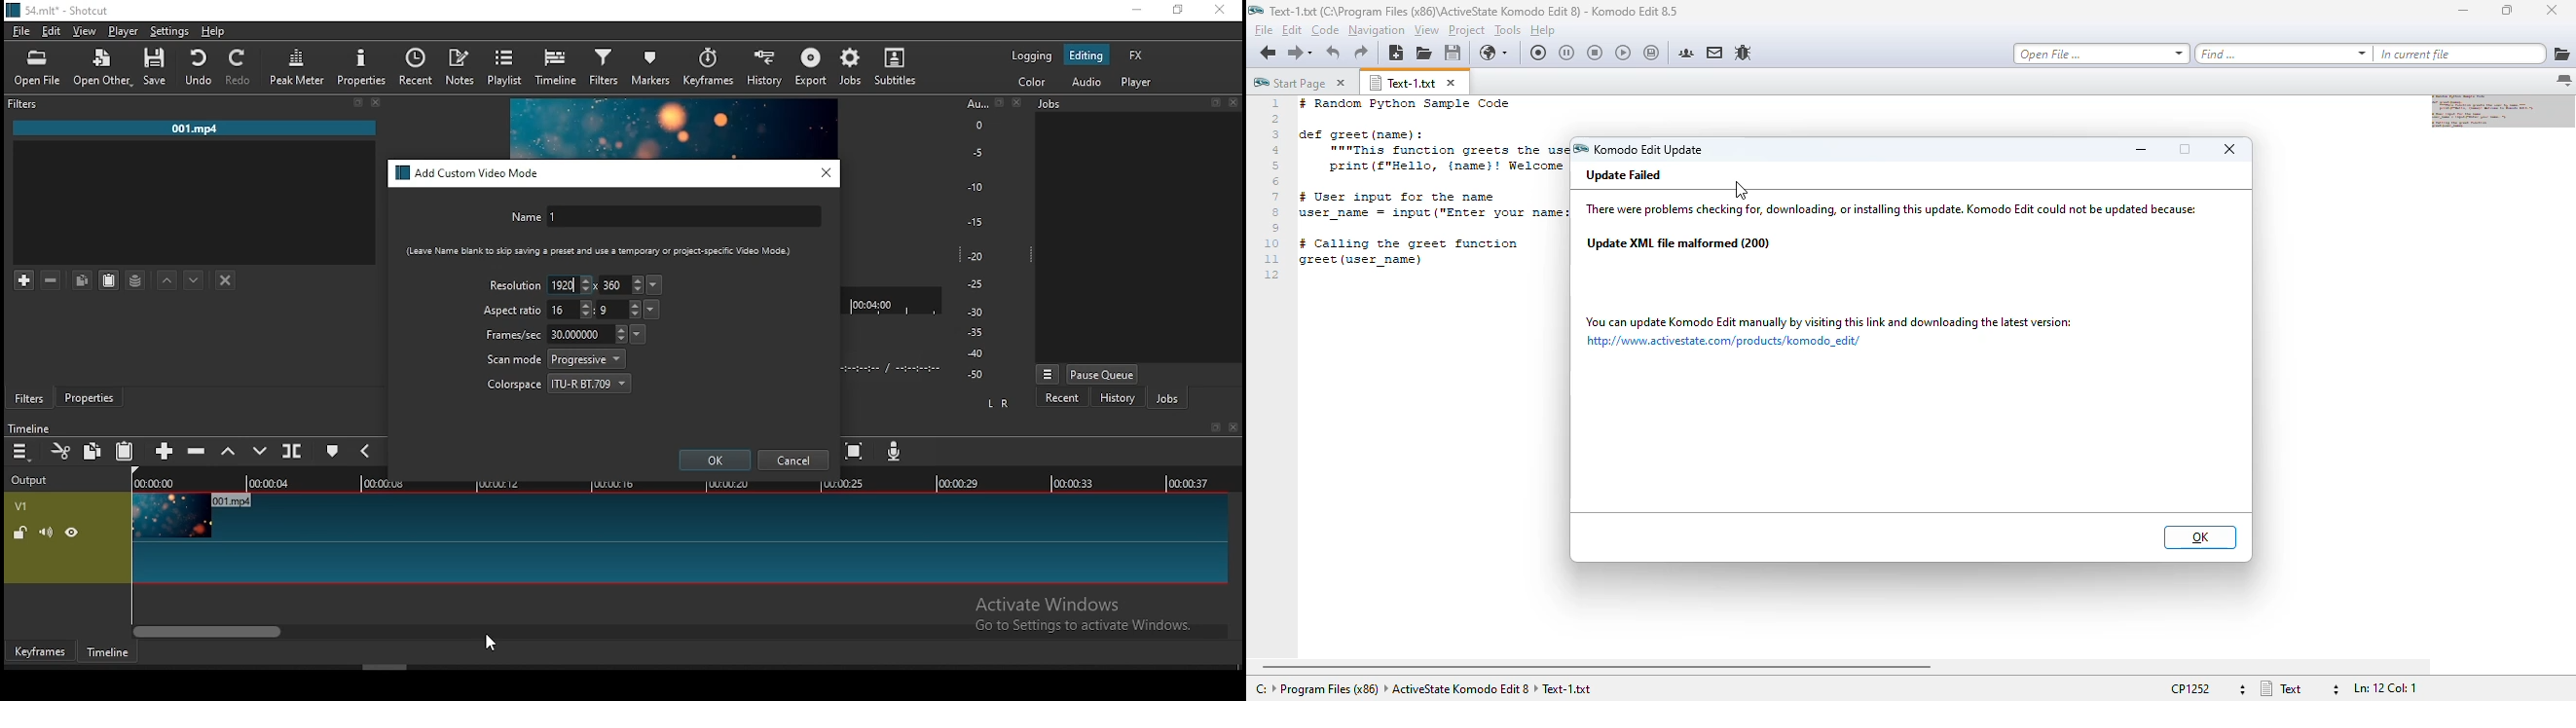 This screenshot has height=728, width=2576. What do you see at coordinates (1136, 11) in the screenshot?
I see `minimize` at bounding box center [1136, 11].